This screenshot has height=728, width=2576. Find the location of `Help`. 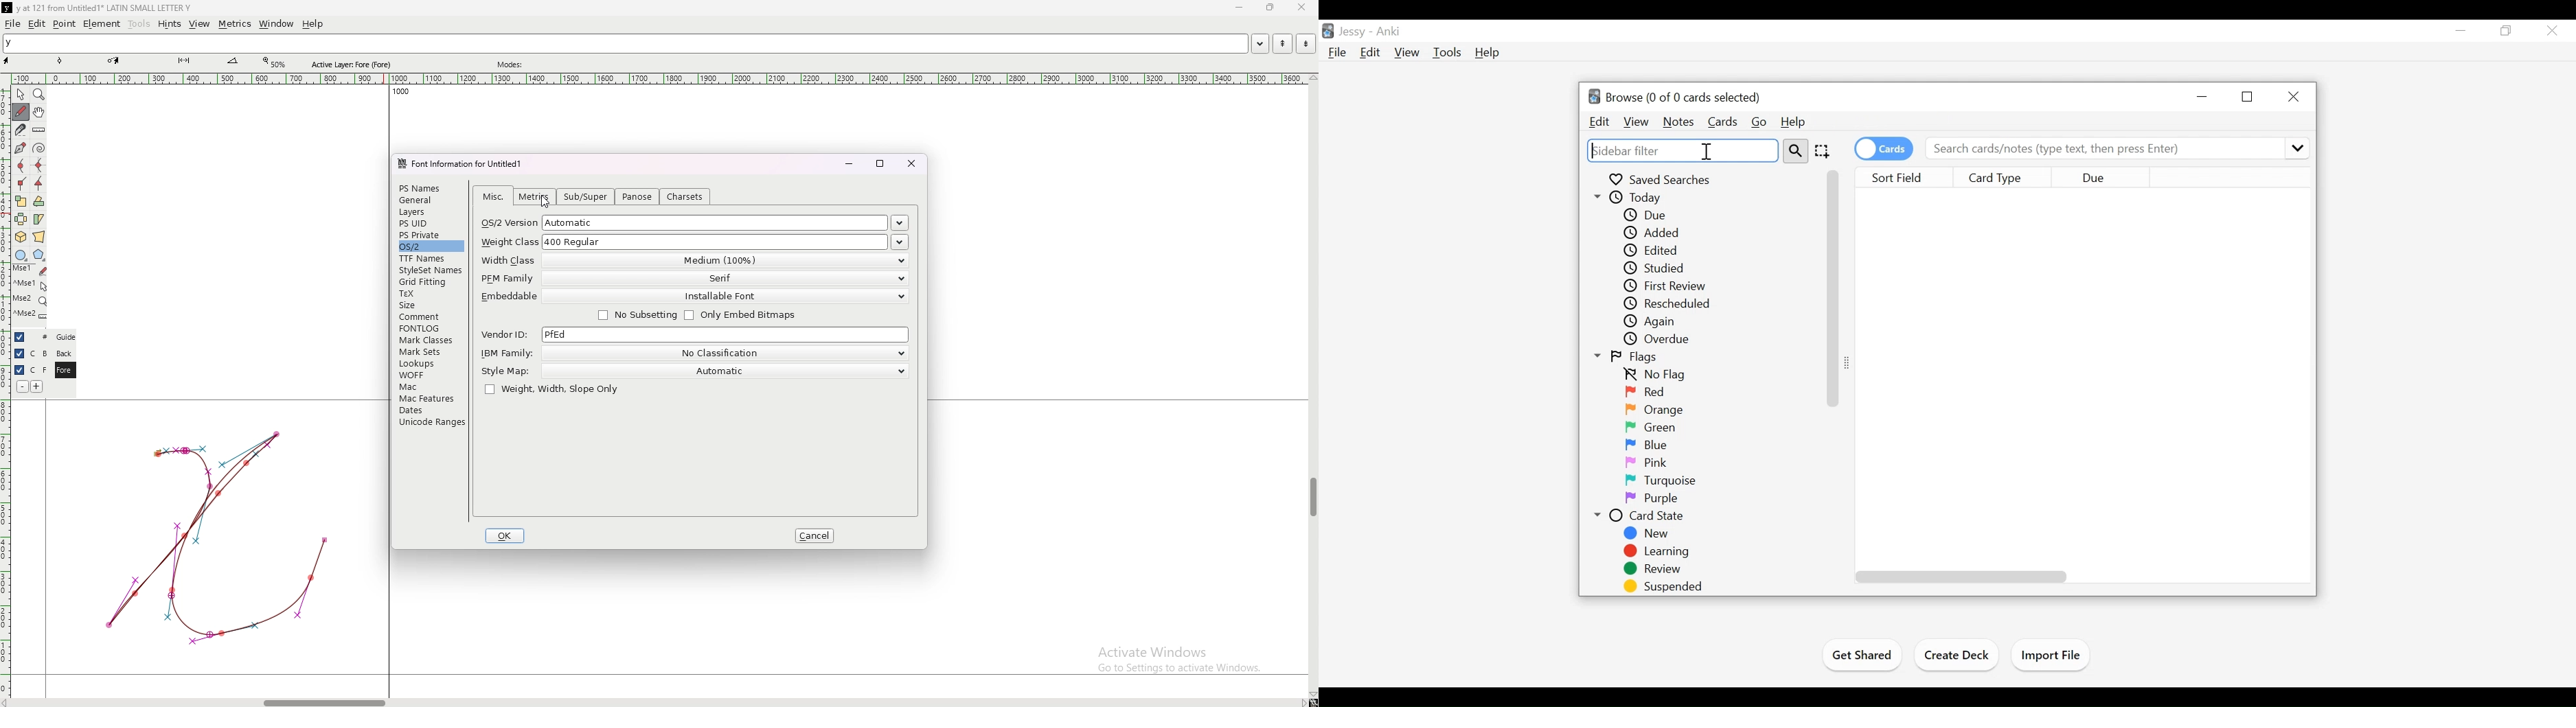

Help is located at coordinates (1793, 120).